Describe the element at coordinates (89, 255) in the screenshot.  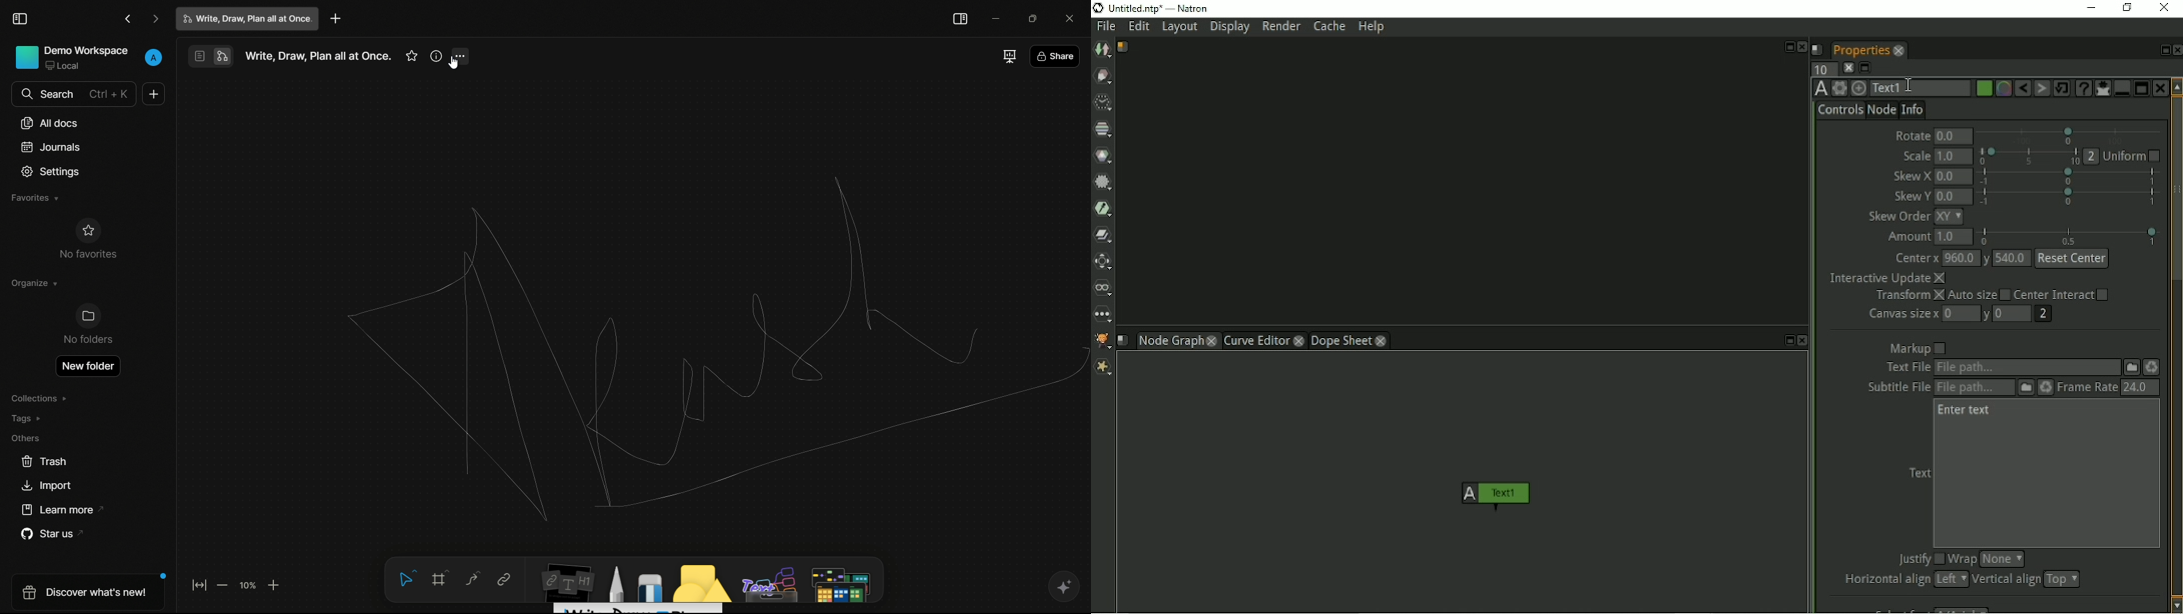
I see `No favorites` at that location.